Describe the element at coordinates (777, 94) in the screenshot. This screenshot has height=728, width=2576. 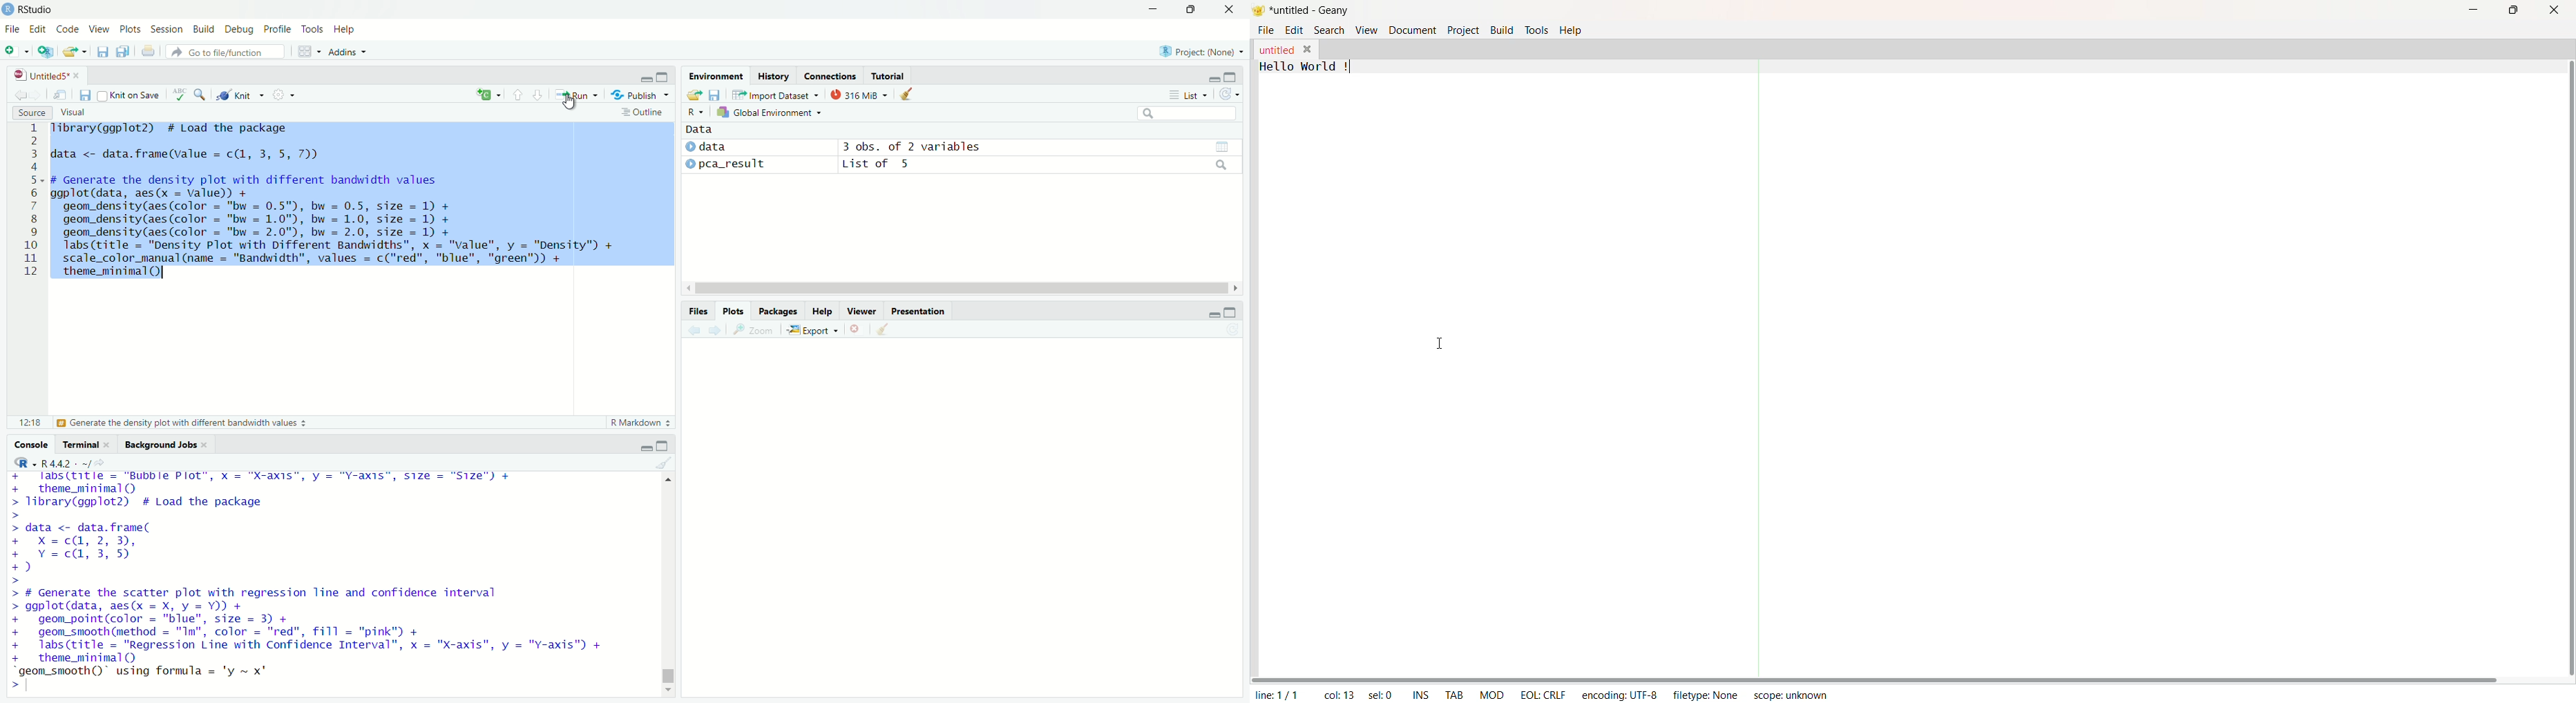
I see `Import Dataset` at that location.